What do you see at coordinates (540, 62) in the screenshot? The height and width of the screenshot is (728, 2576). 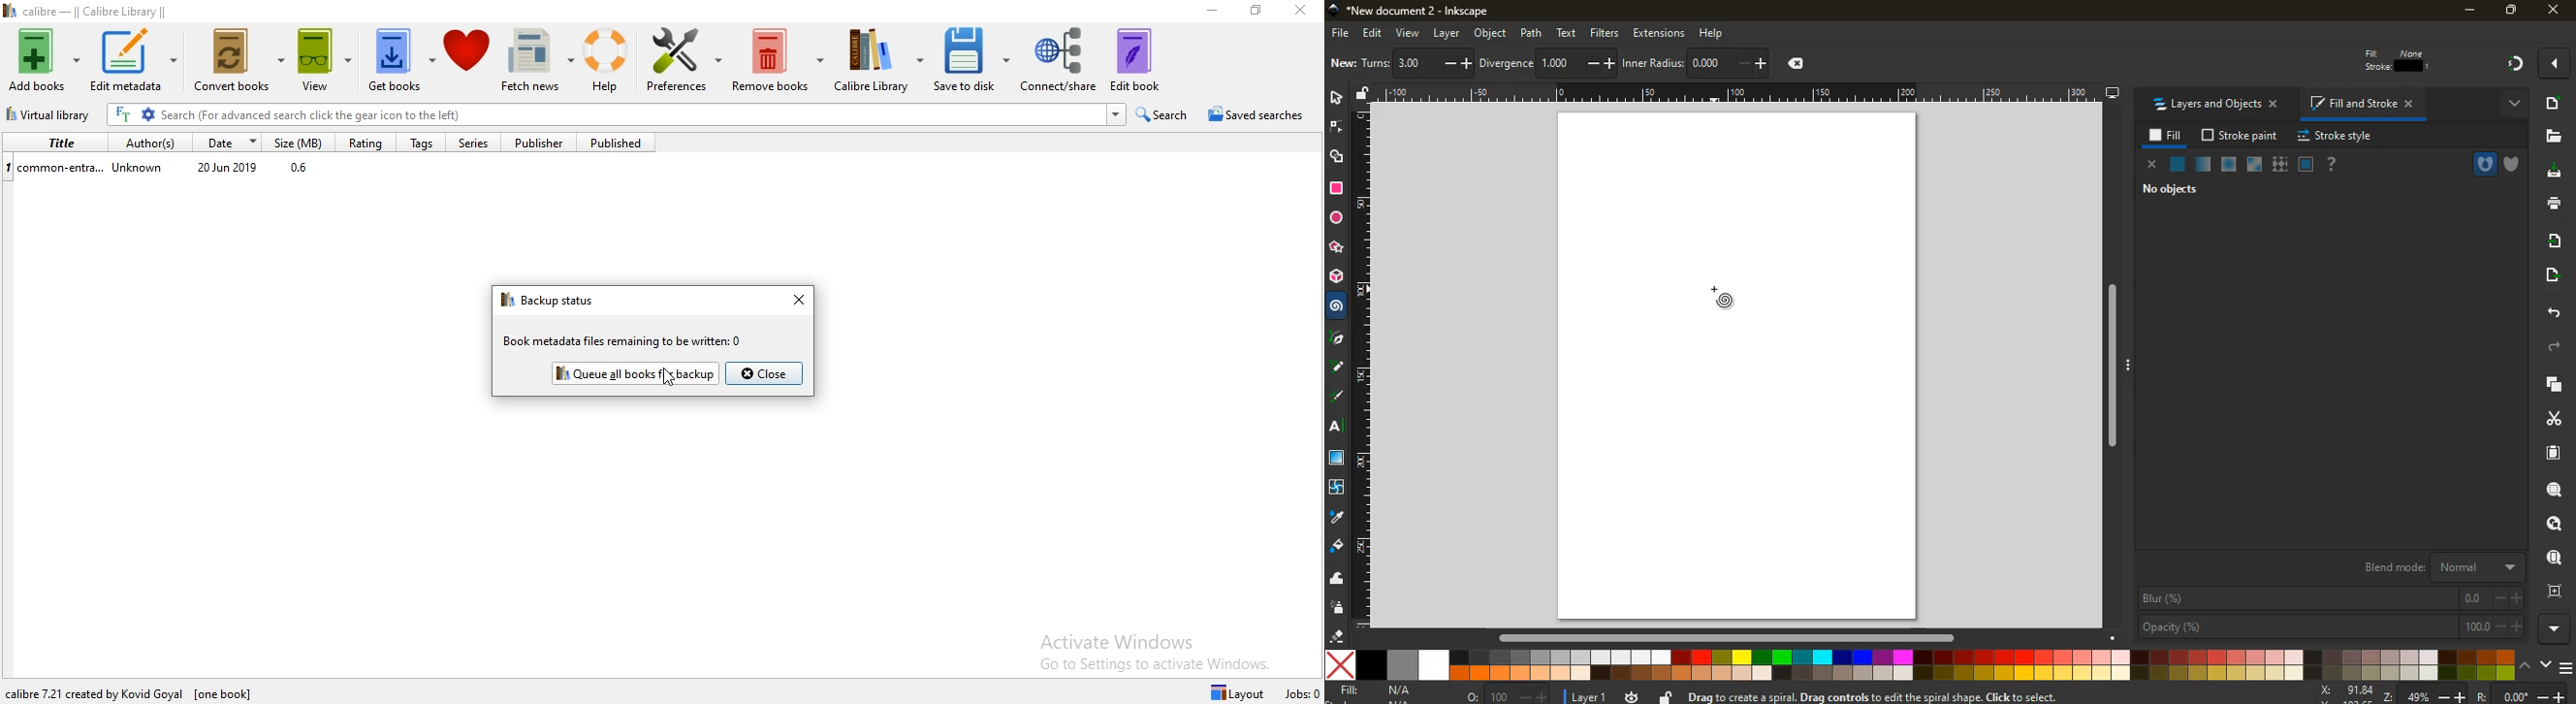 I see `Fetch news` at bounding box center [540, 62].